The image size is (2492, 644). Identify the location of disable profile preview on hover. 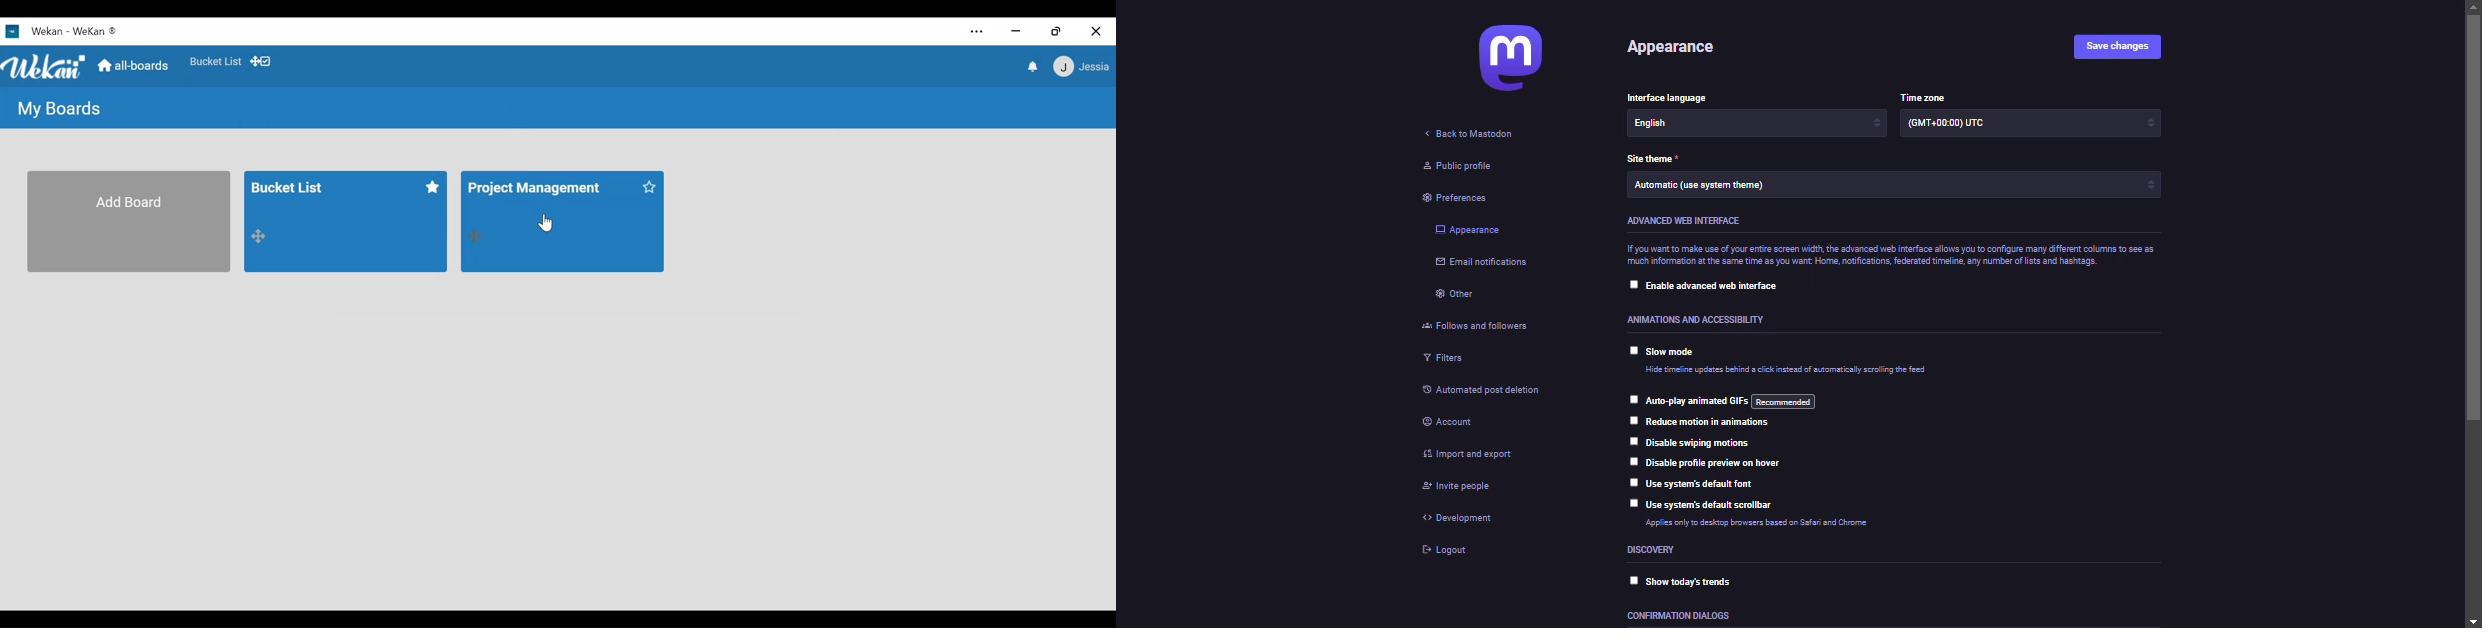
(1720, 461).